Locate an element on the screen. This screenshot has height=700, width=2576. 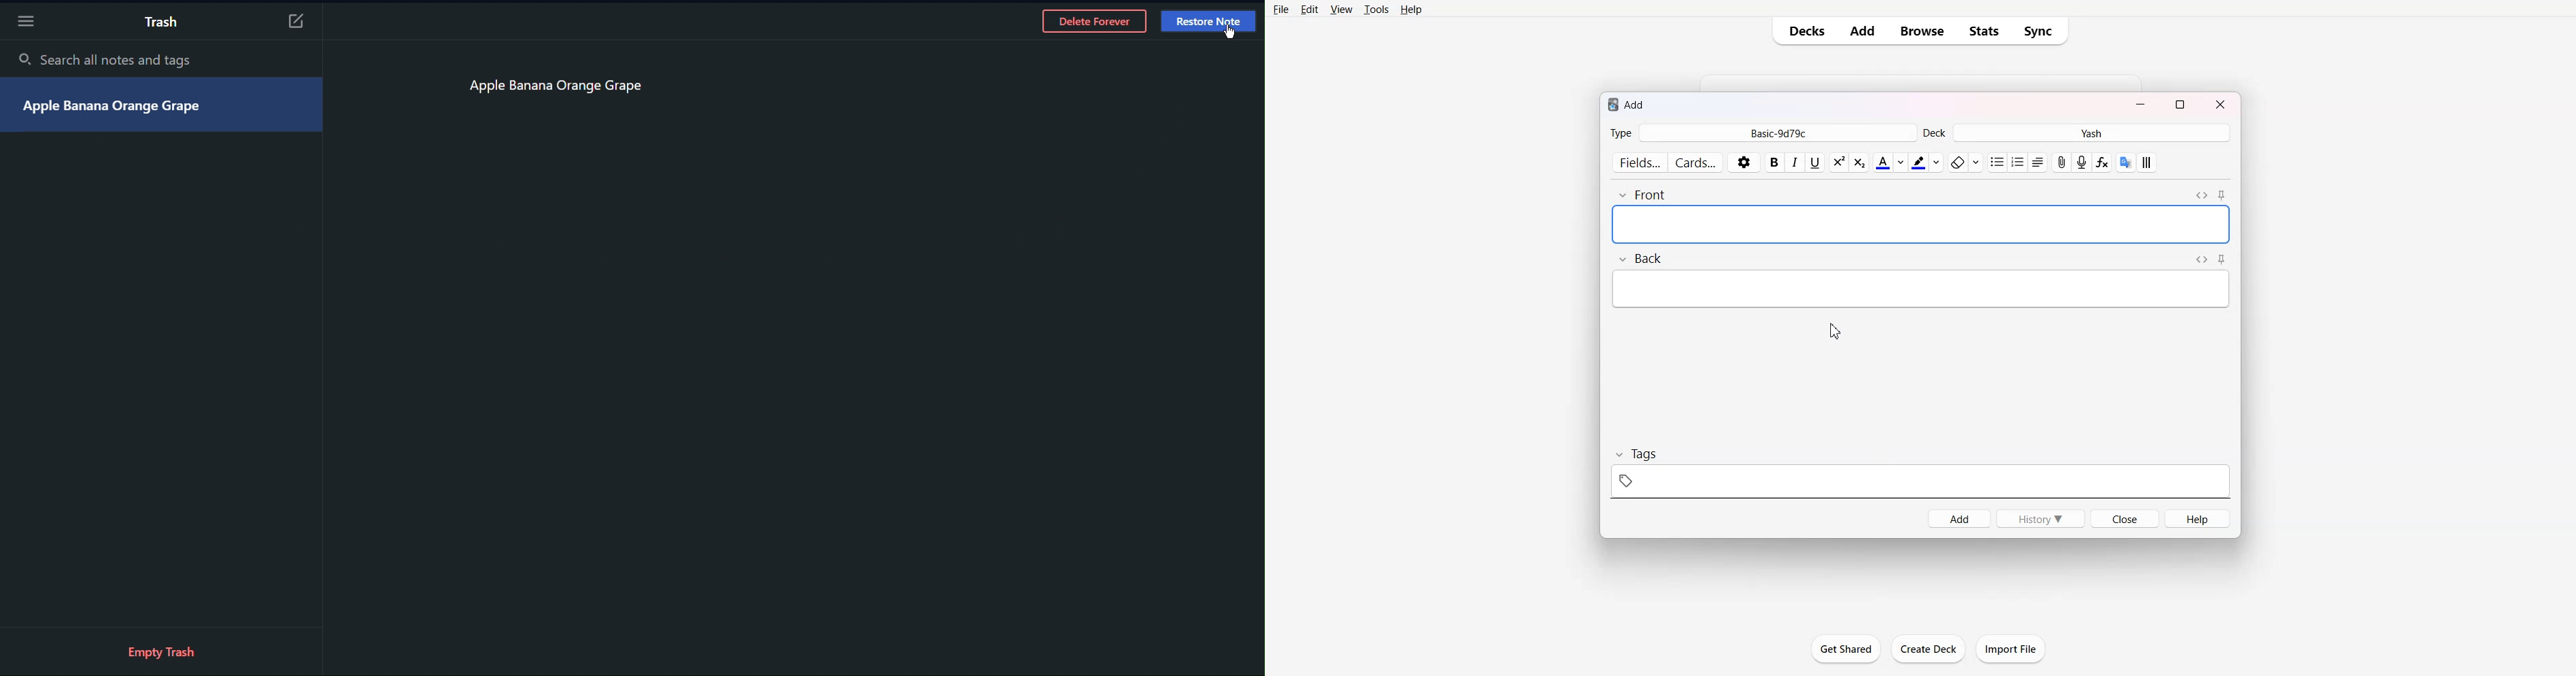
Create Deck is located at coordinates (1928, 649).